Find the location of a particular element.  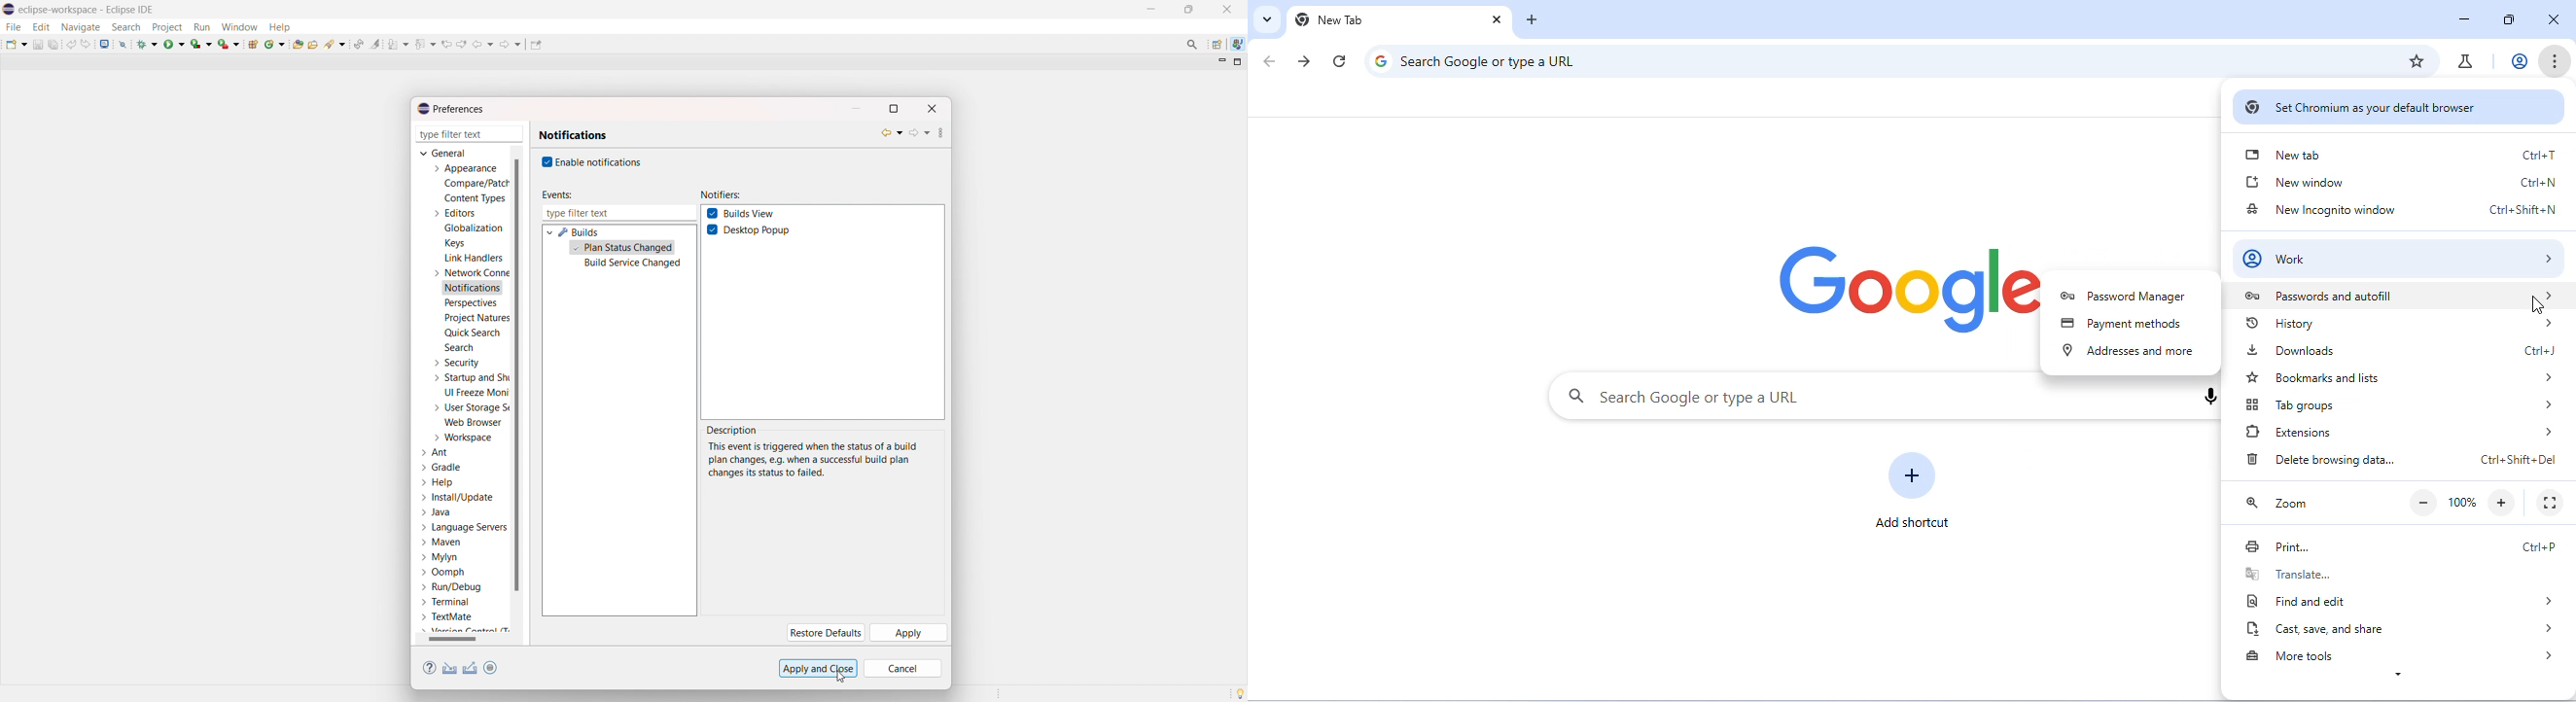

events is located at coordinates (556, 195).